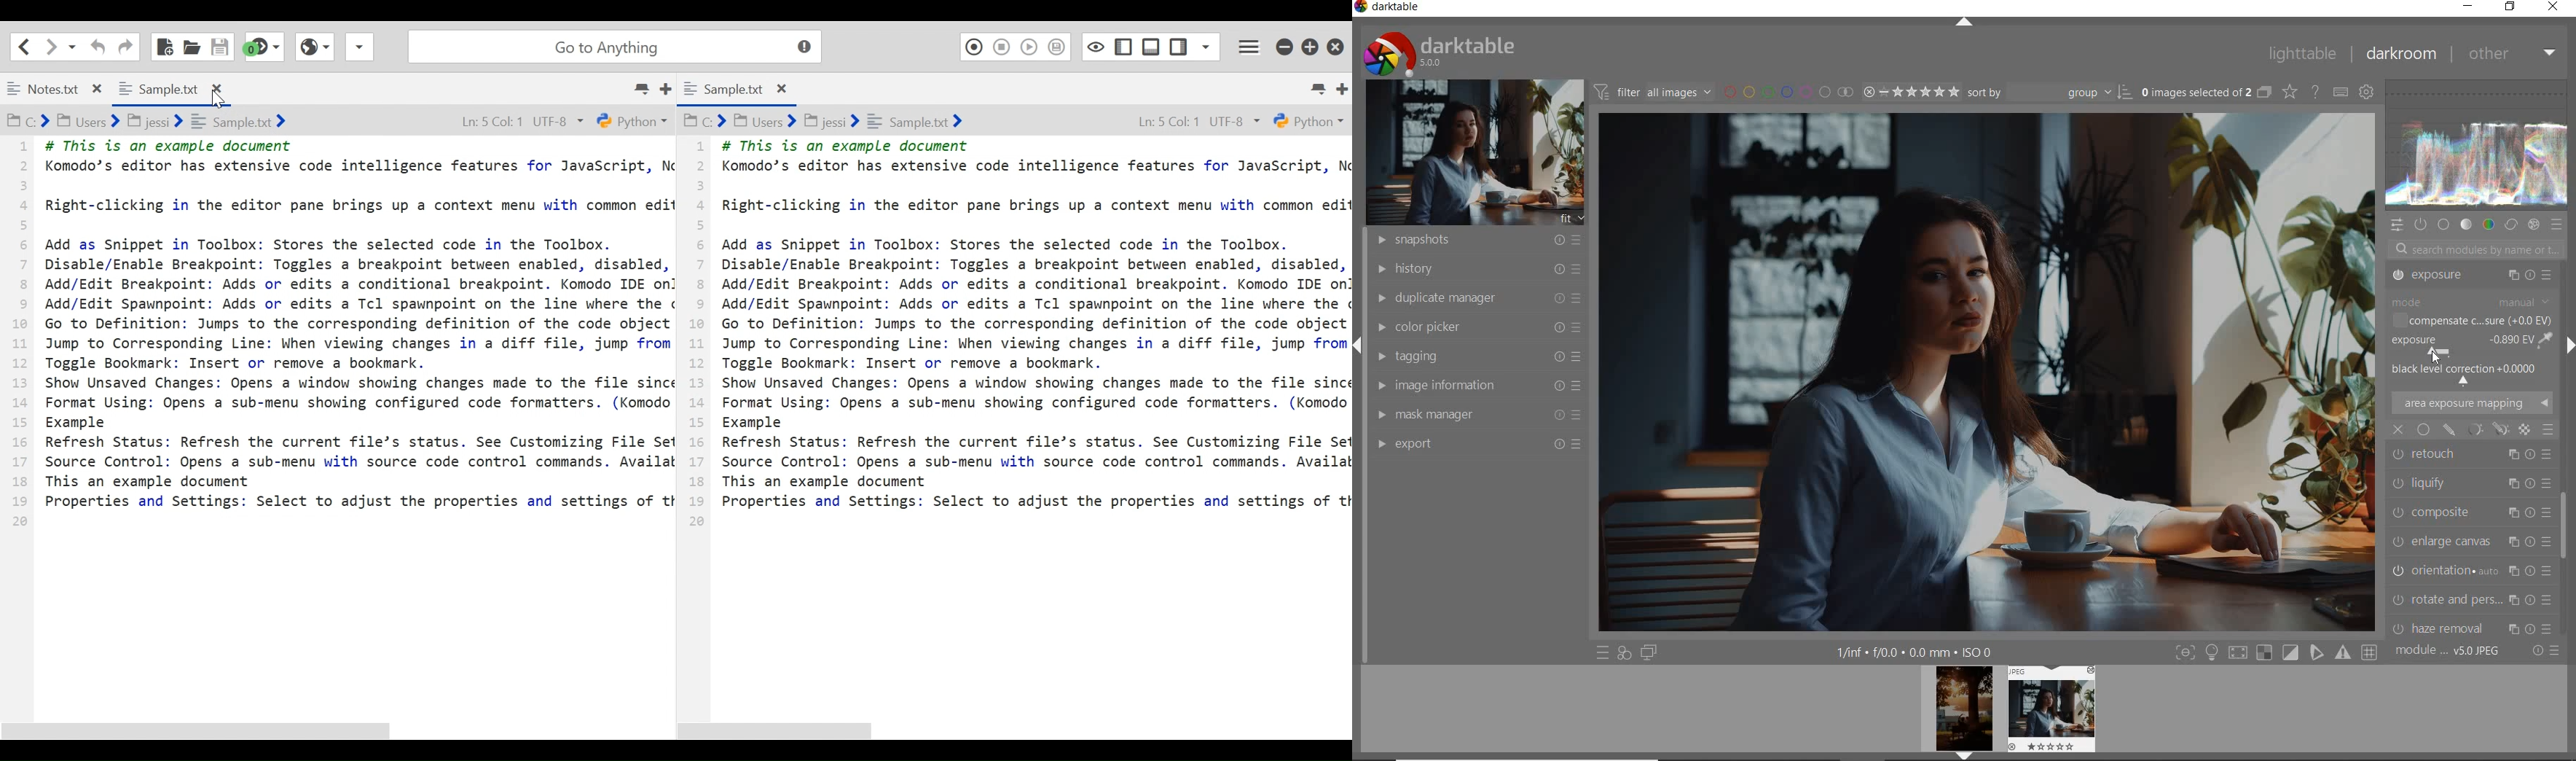  I want to click on uniformly, so click(2423, 430).